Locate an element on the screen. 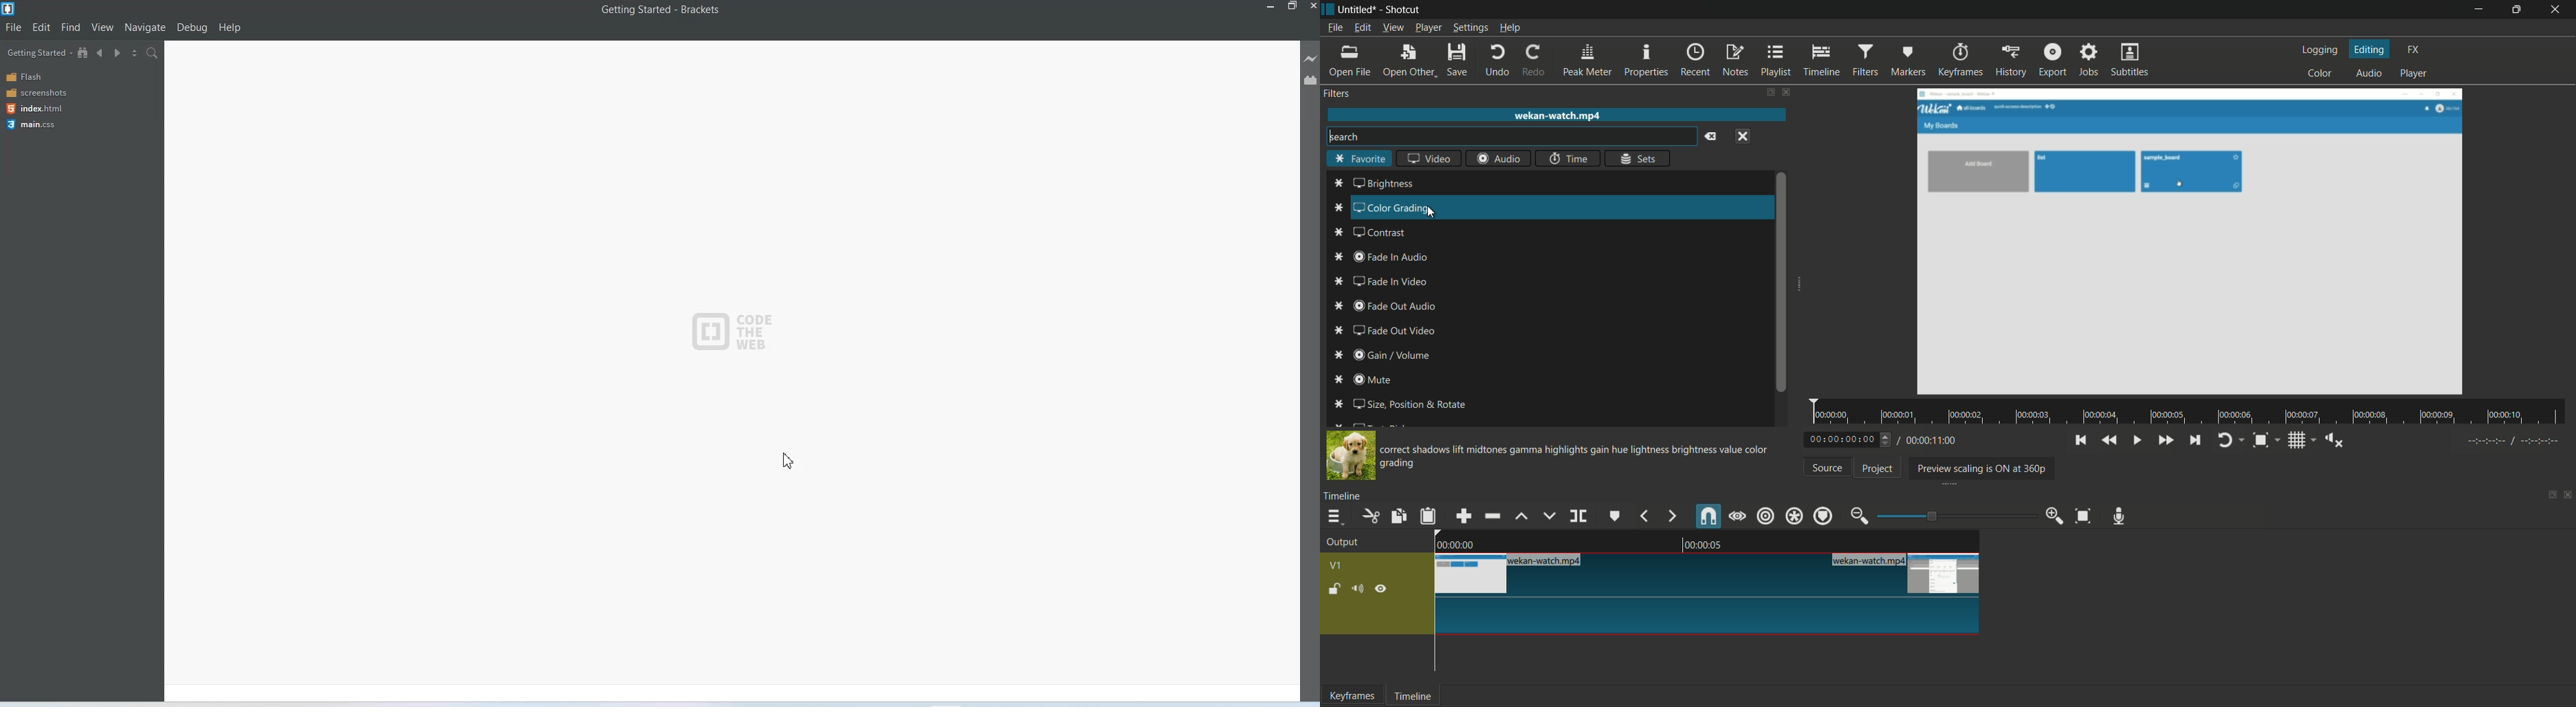 Image resolution: width=2576 pixels, height=728 pixels. close timeline is located at coordinates (2569, 496).